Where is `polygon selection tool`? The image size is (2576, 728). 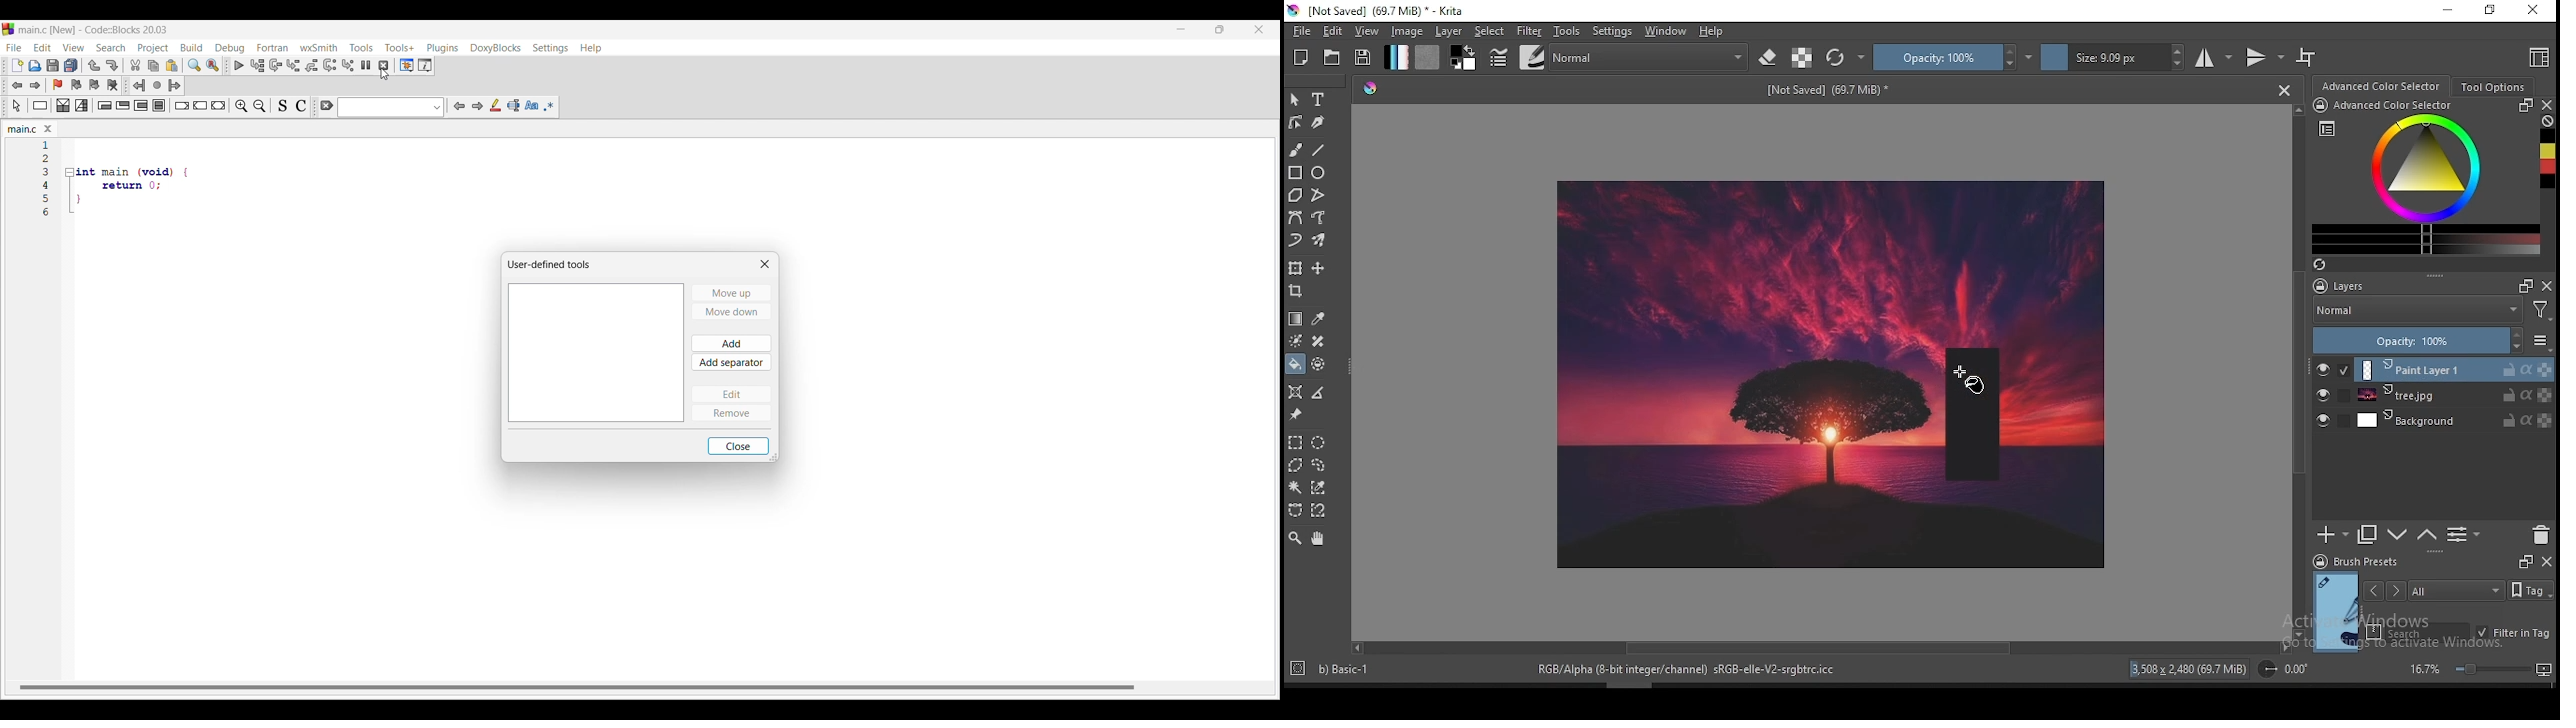
polygon selection tool is located at coordinates (1292, 465).